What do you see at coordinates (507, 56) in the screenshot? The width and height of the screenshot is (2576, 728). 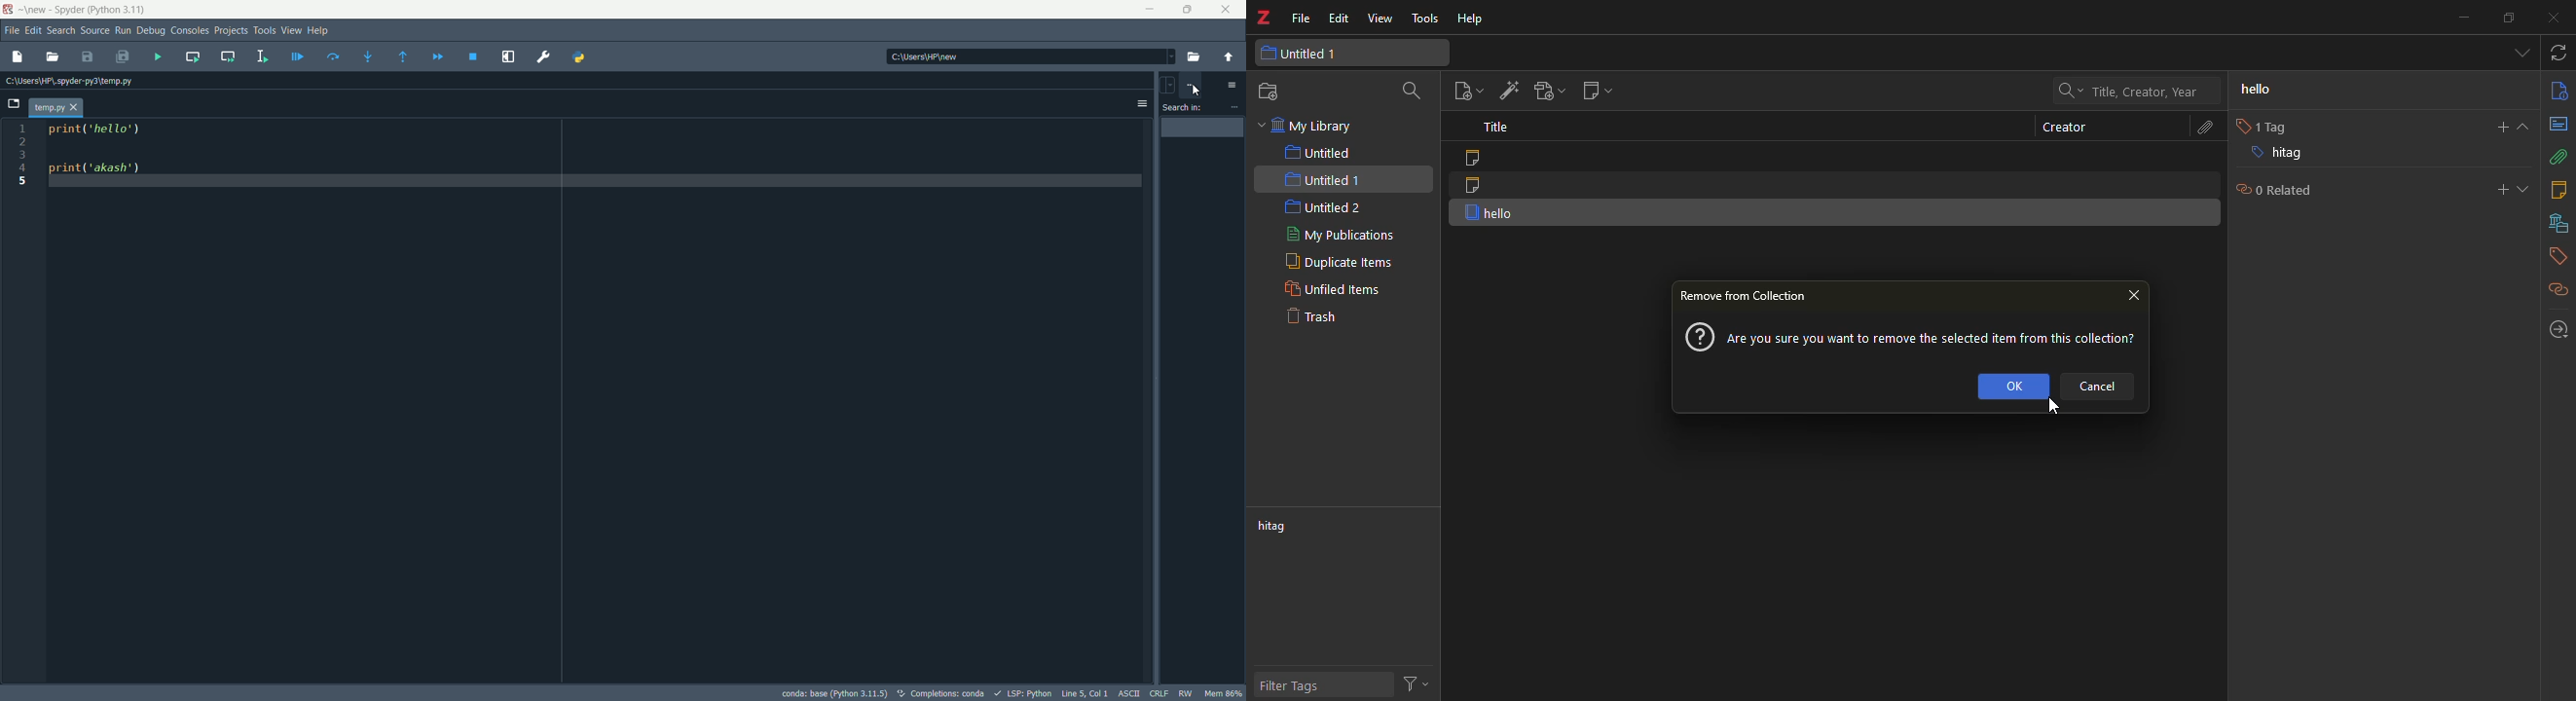 I see `maximize current pane` at bounding box center [507, 56].